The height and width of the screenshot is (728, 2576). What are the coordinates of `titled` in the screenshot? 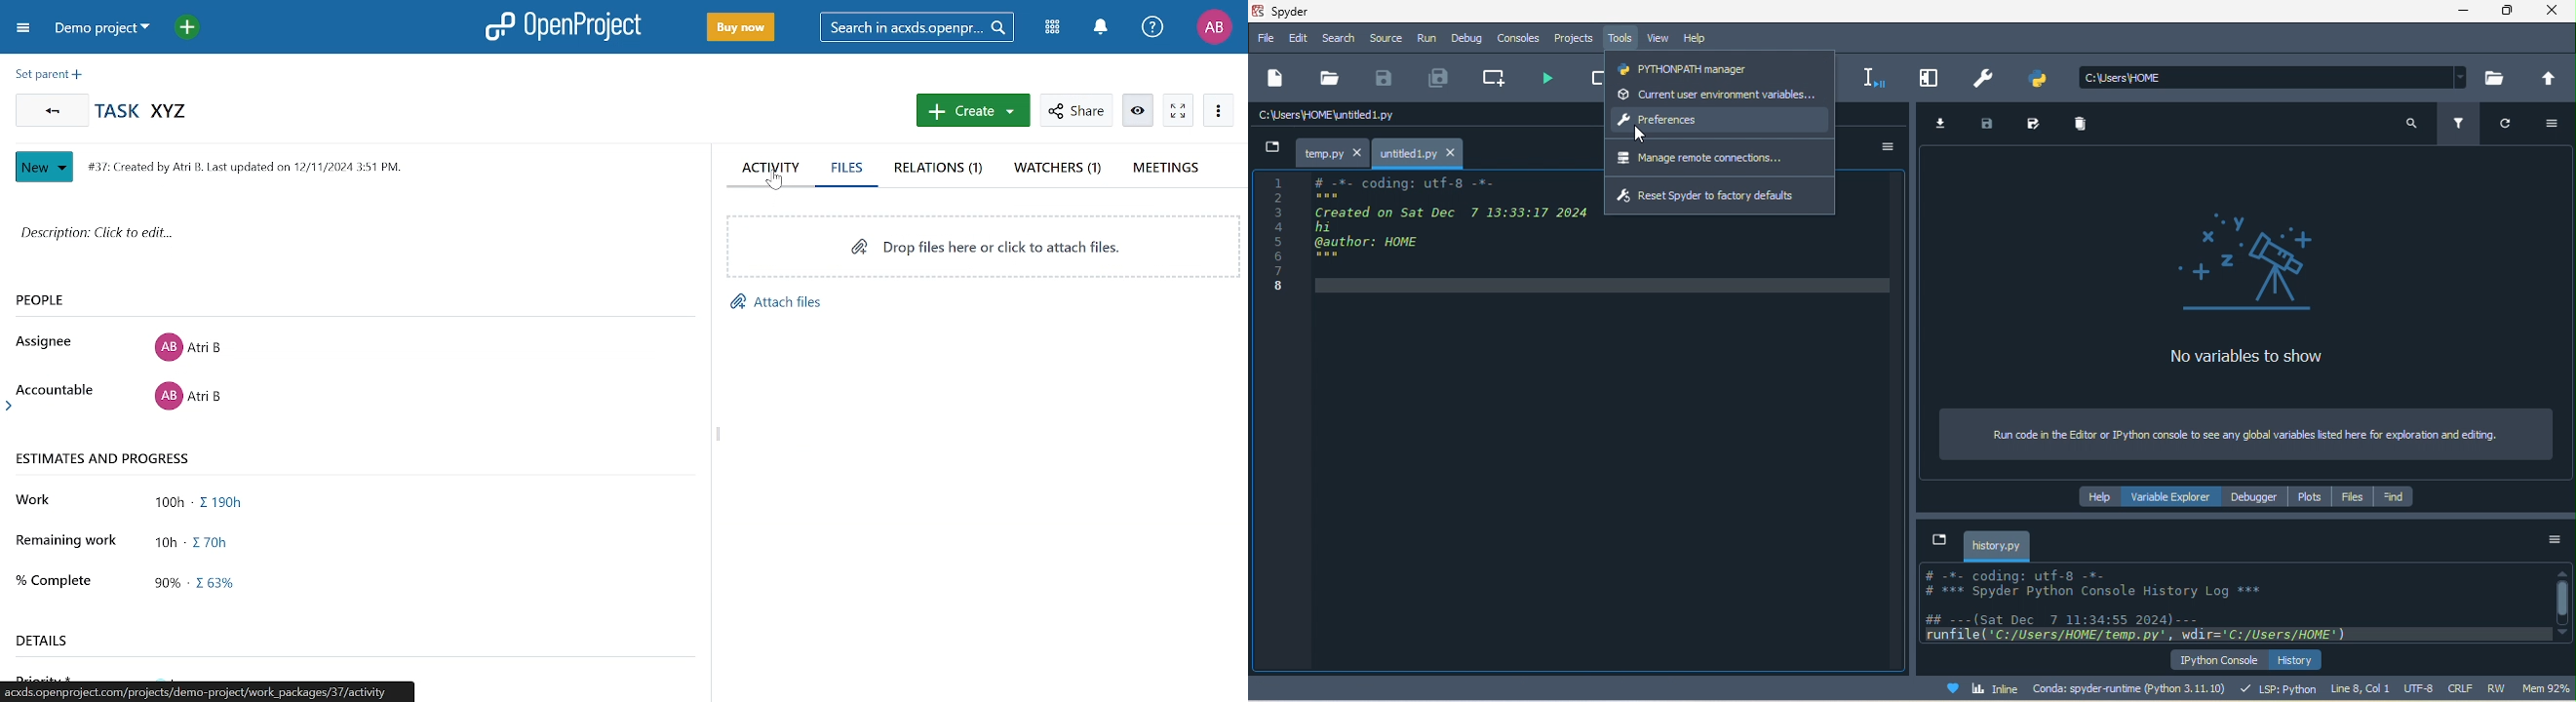 It's located at (1310, 13).